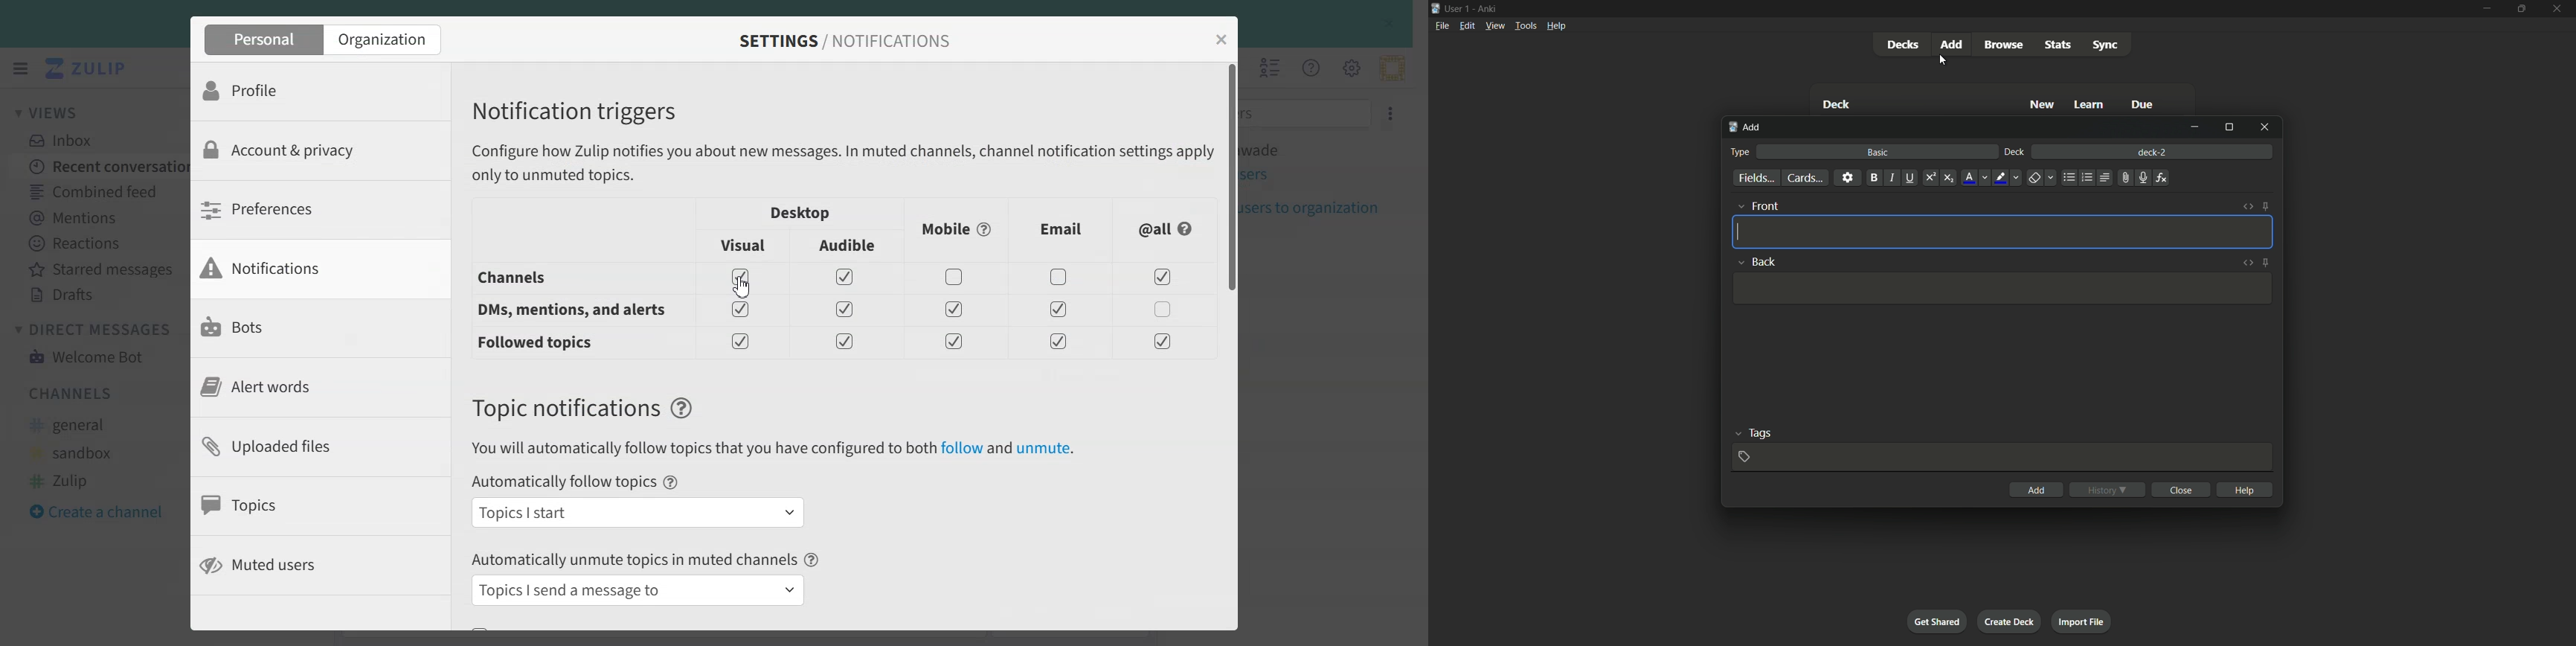  I want to click on deck-2, so click(2152, 151).